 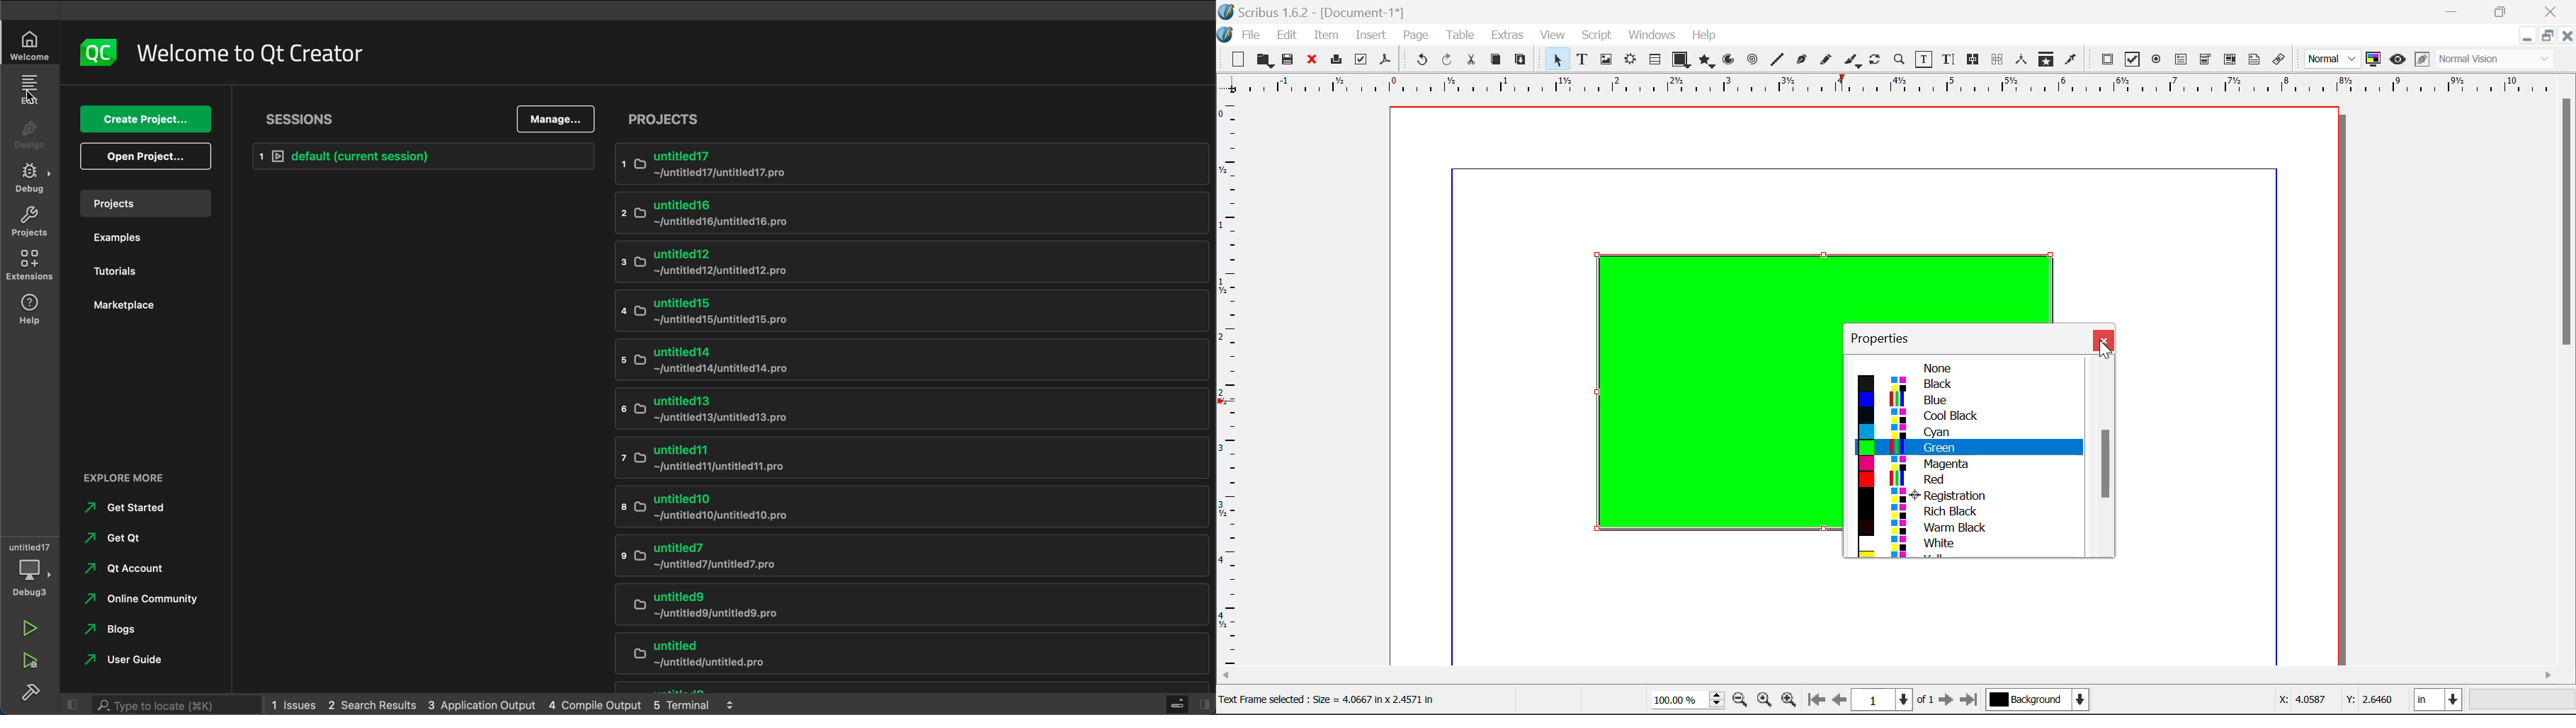 What do you see at coordinates (1681, 59) in the screenshot?
I see `Shapes` at bounding box center [1681, 59].